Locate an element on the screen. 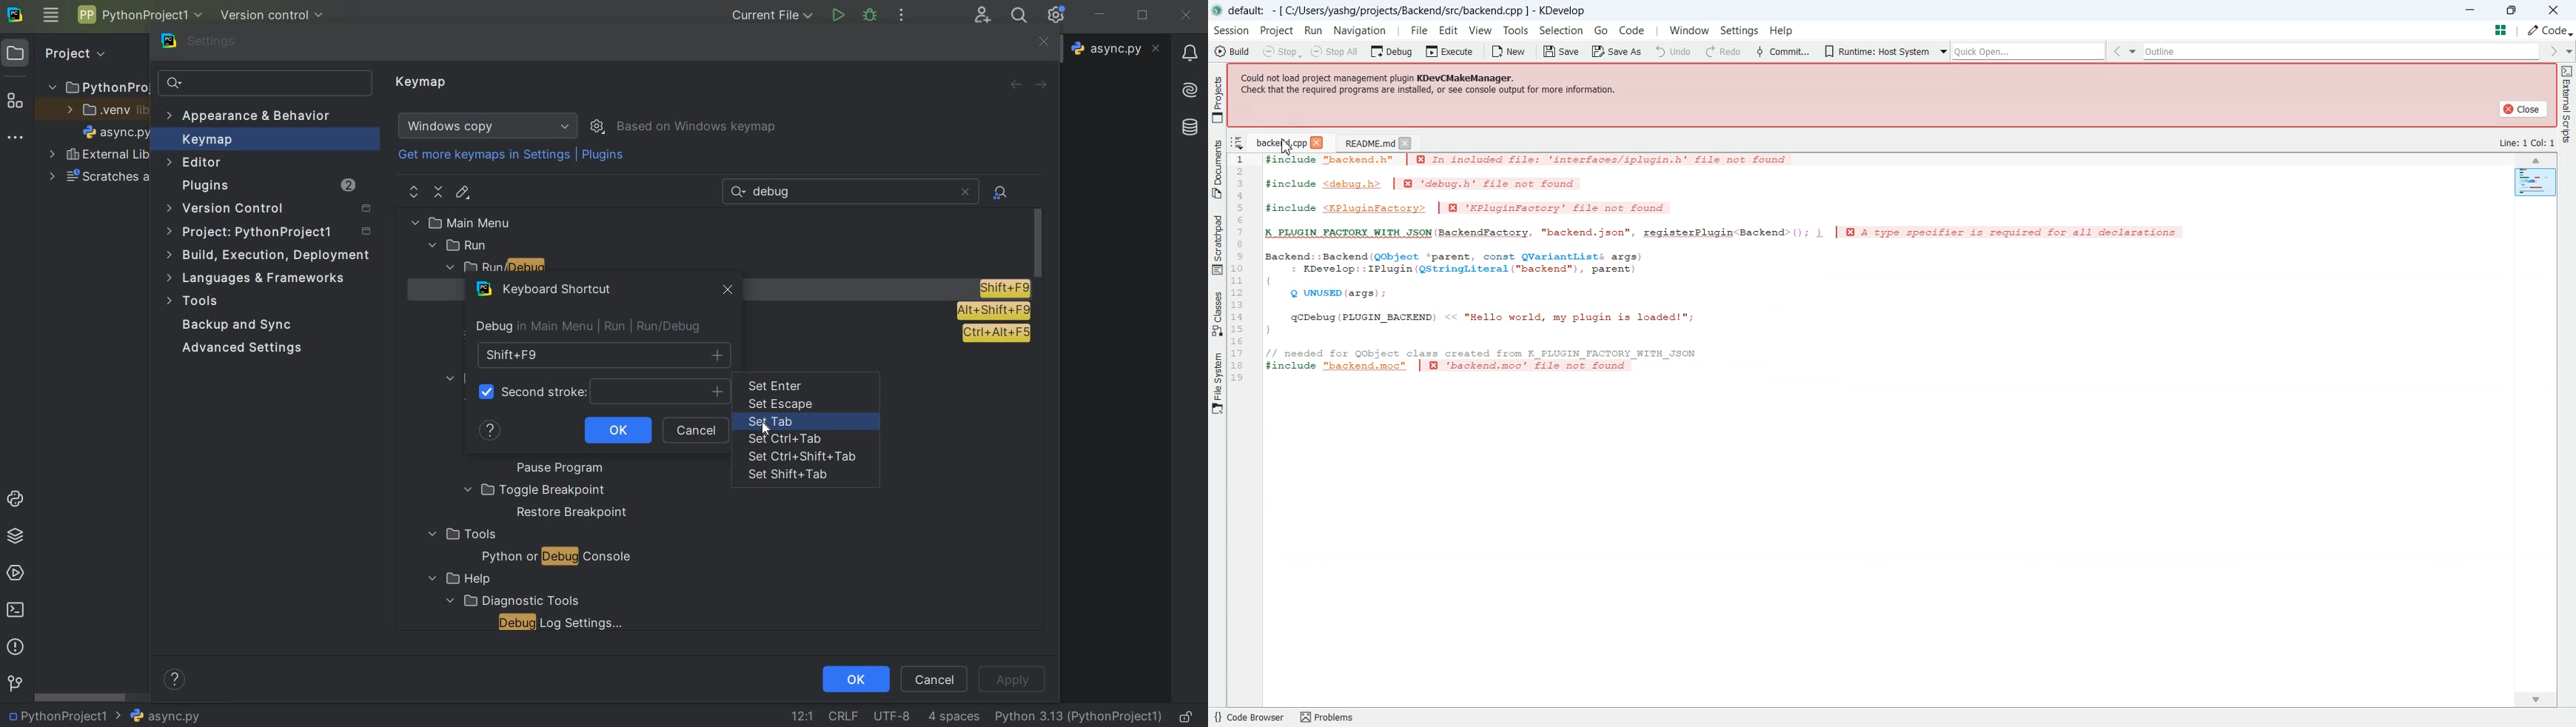 This screenshot has width=2576, height=728. file name is located at coordinates (158, 716).